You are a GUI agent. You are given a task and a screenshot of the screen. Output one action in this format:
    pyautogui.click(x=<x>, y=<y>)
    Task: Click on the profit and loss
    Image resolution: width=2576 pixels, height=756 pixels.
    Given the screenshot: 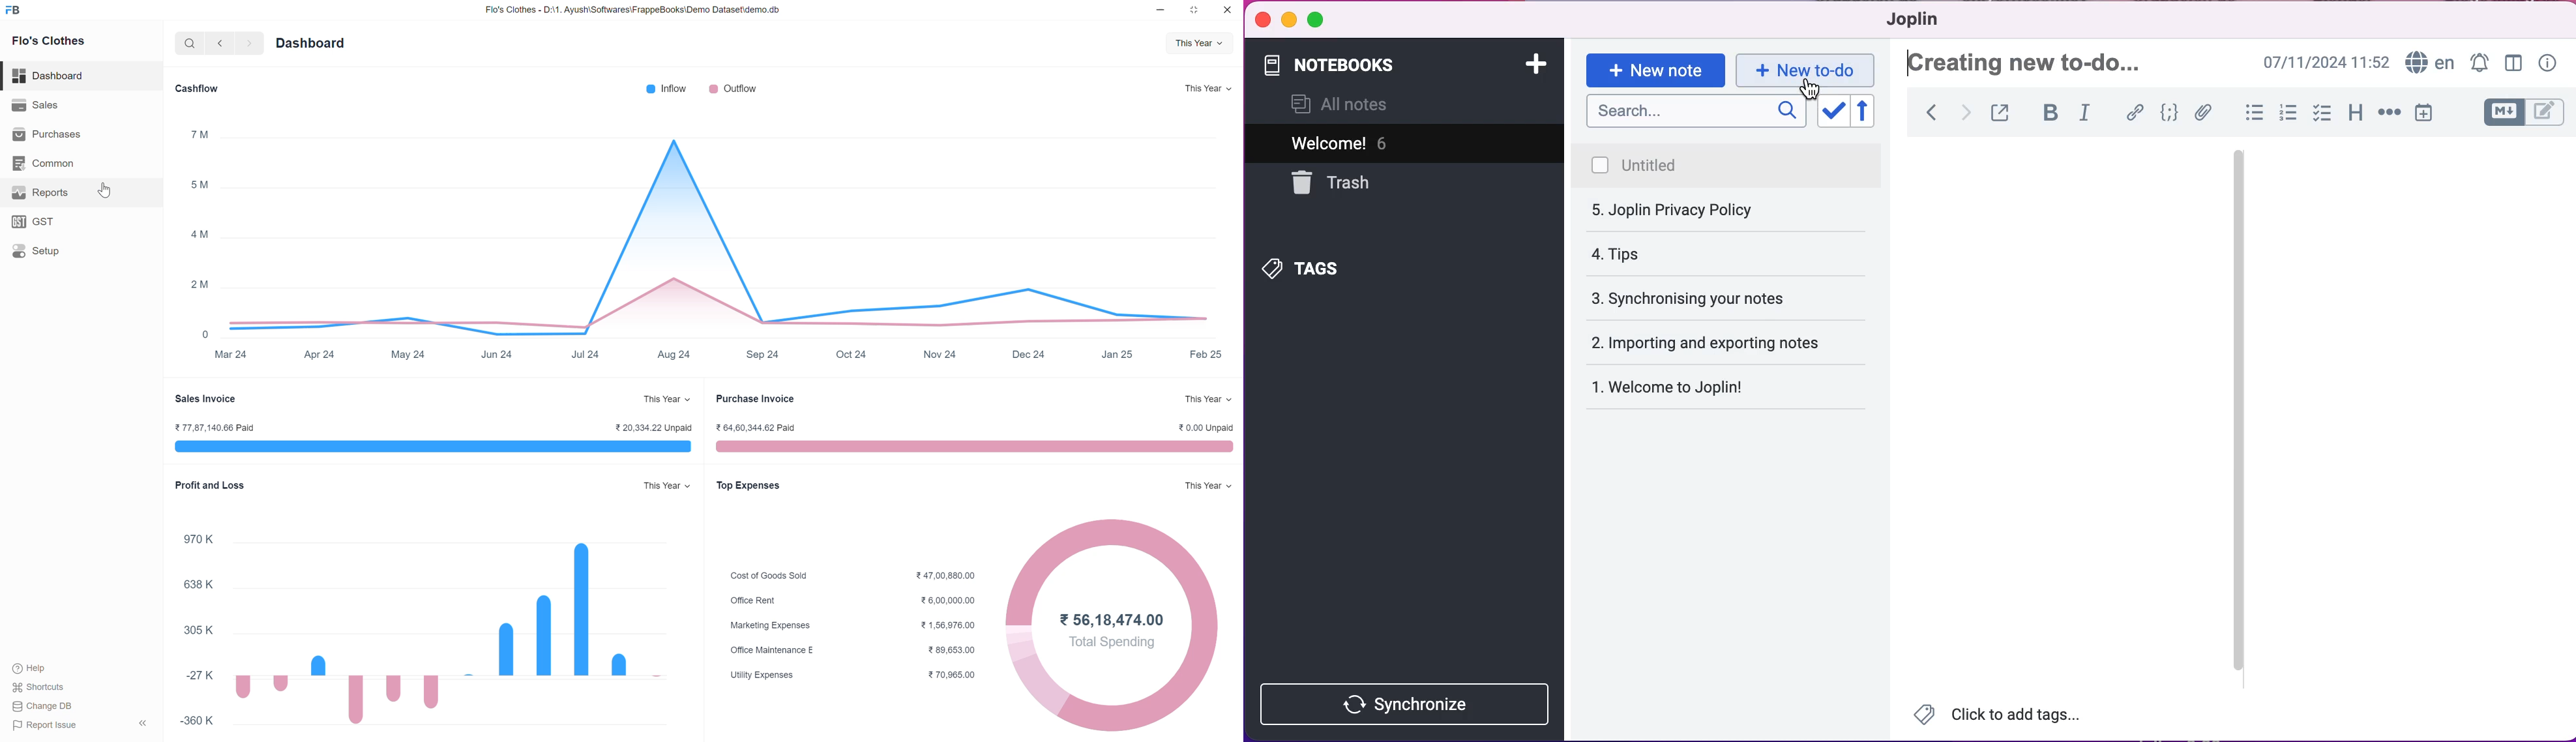 What is the action you would take?
    pyautogui.click(x=210, y=485)
    